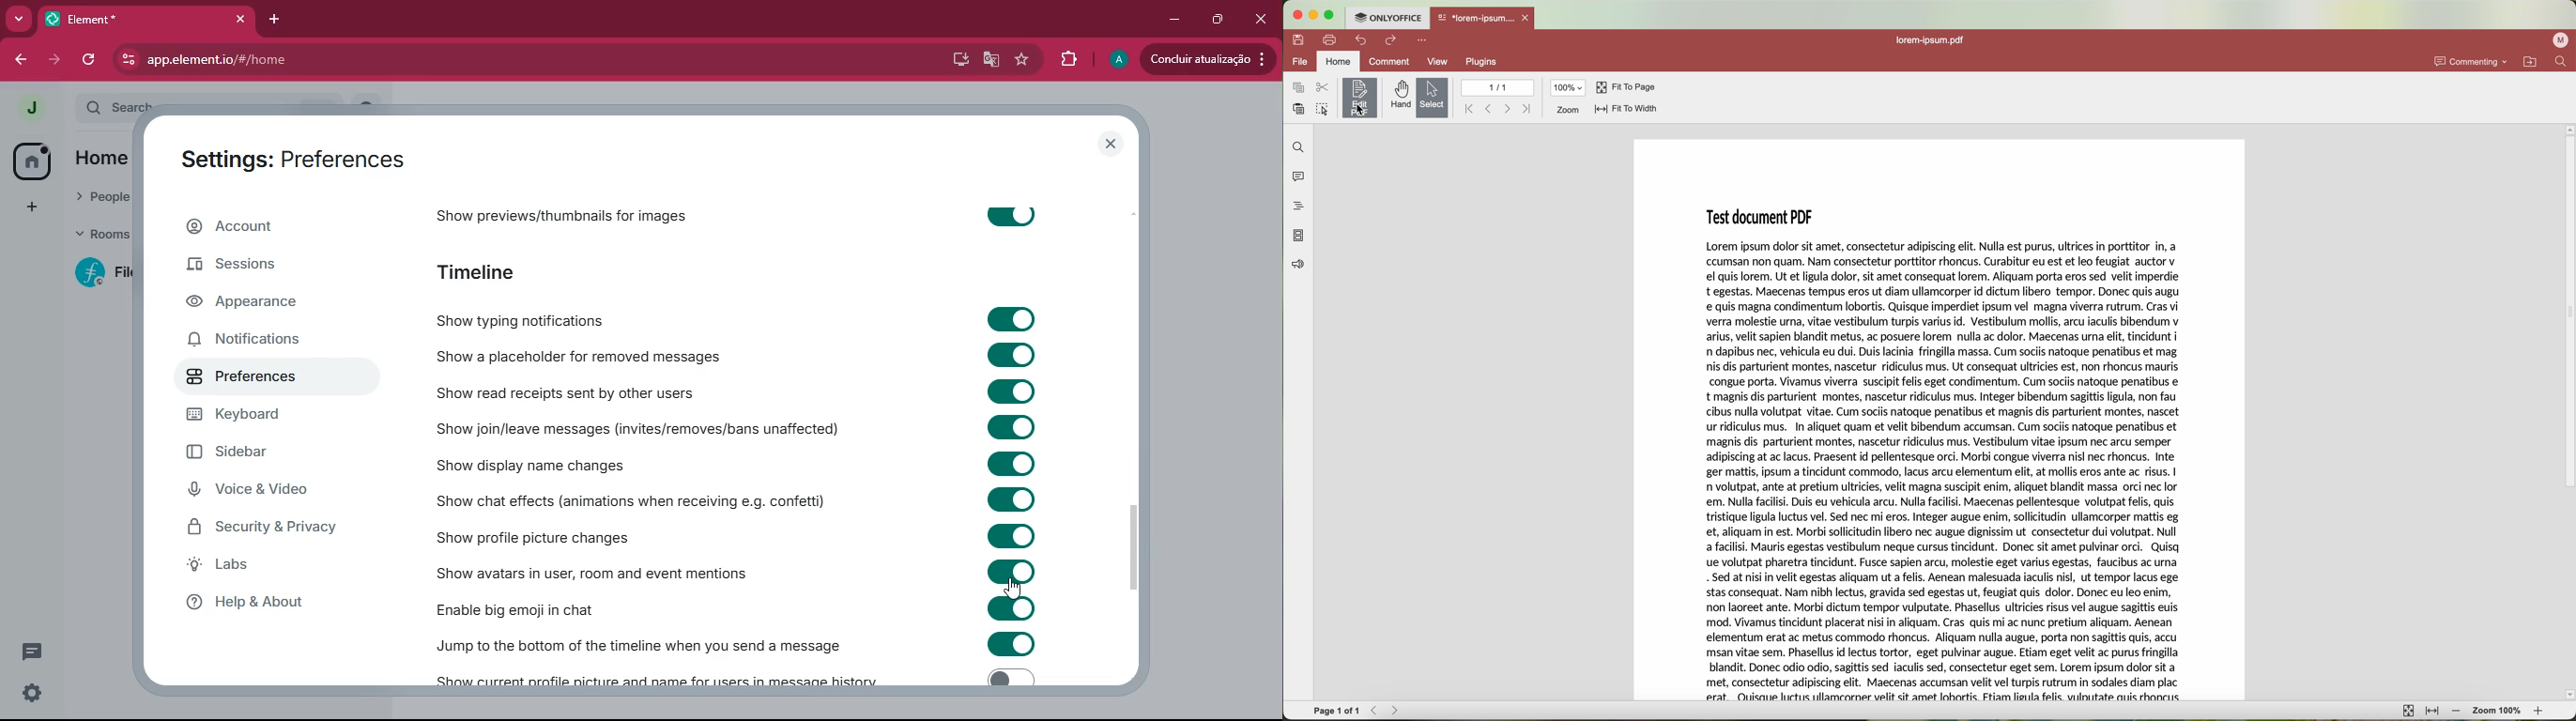 The height and width of the screenshot is (728, 2576). Describe the element at coordinates (1498, 87) in the screenshot. I see `1/1` at that location.